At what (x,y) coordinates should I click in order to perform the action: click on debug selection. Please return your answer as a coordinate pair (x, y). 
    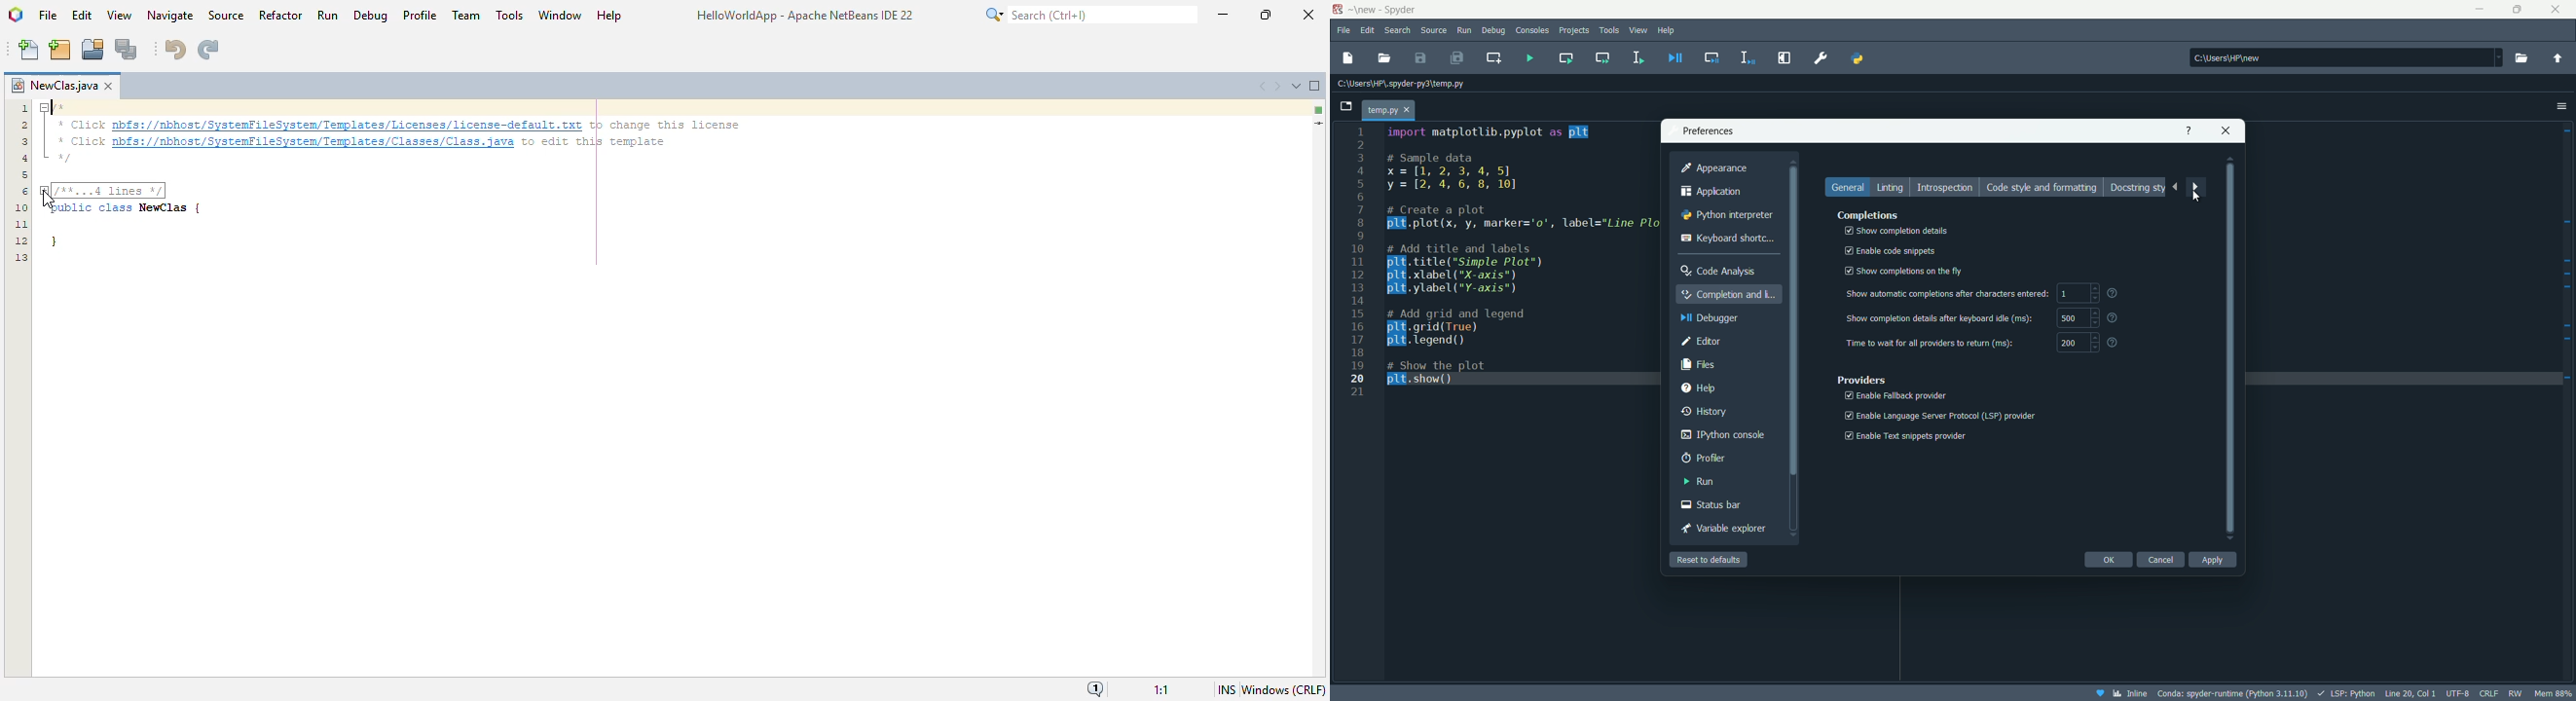
    Looking at the image, I should click on (1748, 58).